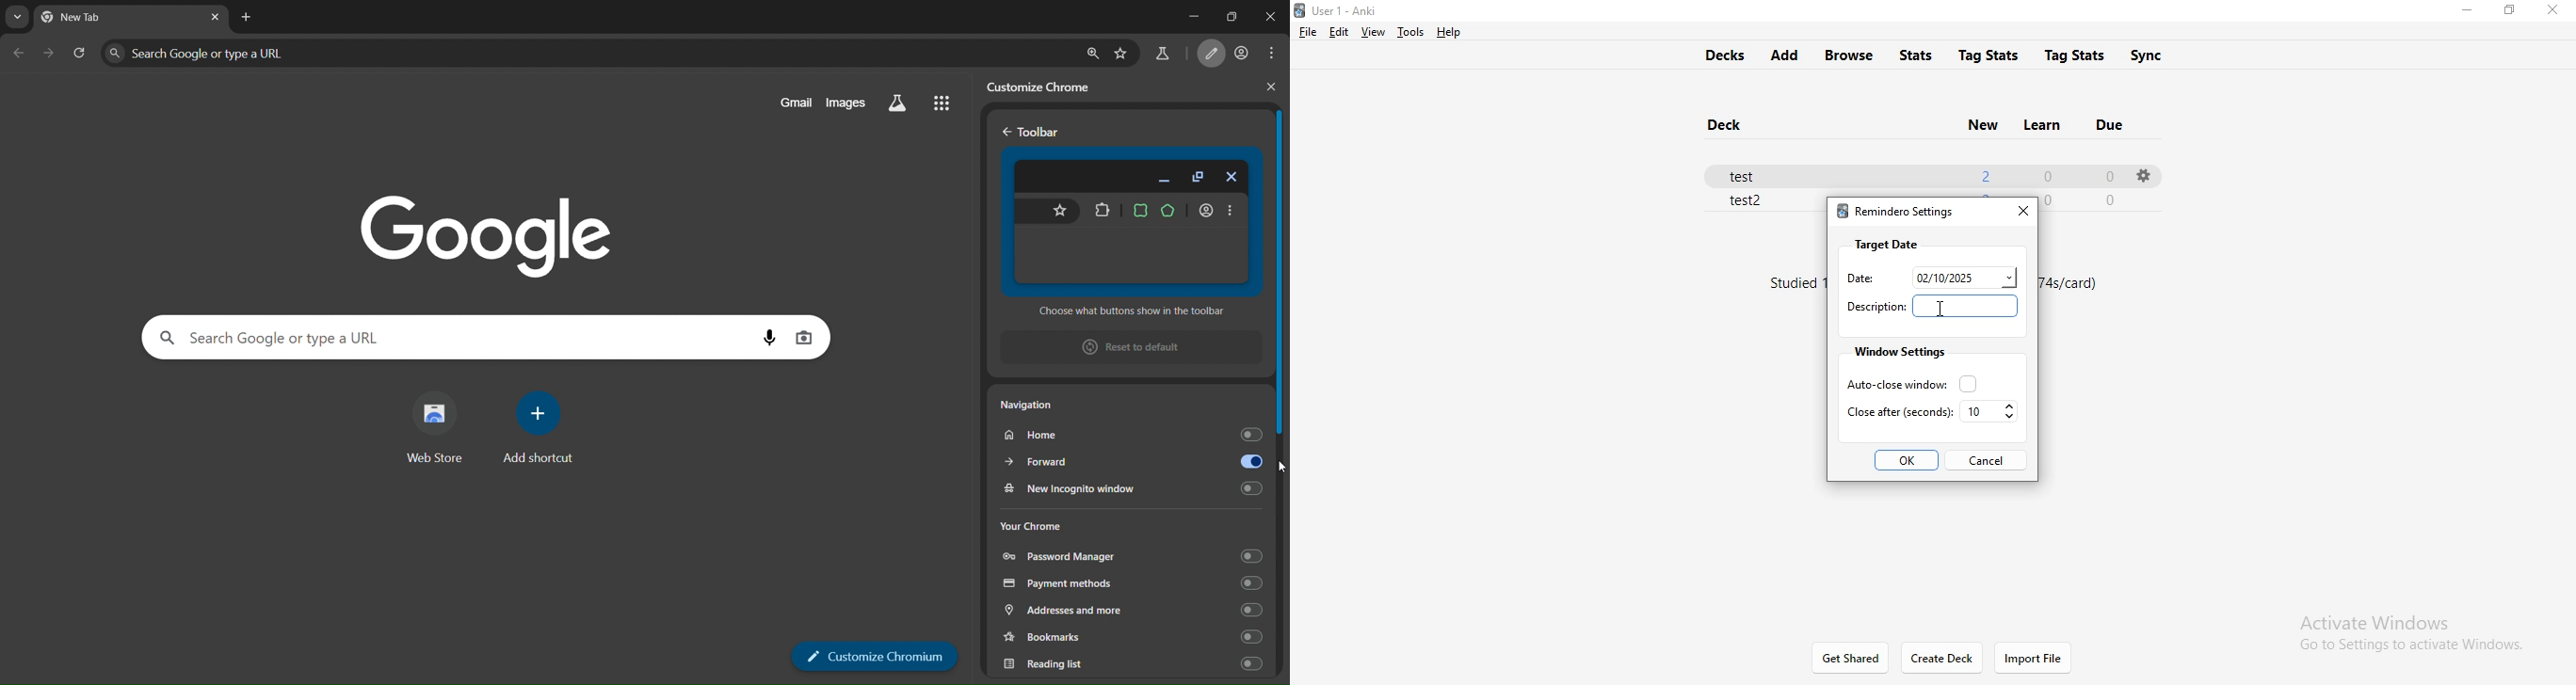 The width and height of the screenshot is (2576, 700). What do you see at coordinates (1920, 53) in the screenshot?
I see `stats` at bounding box center [1920, 53].